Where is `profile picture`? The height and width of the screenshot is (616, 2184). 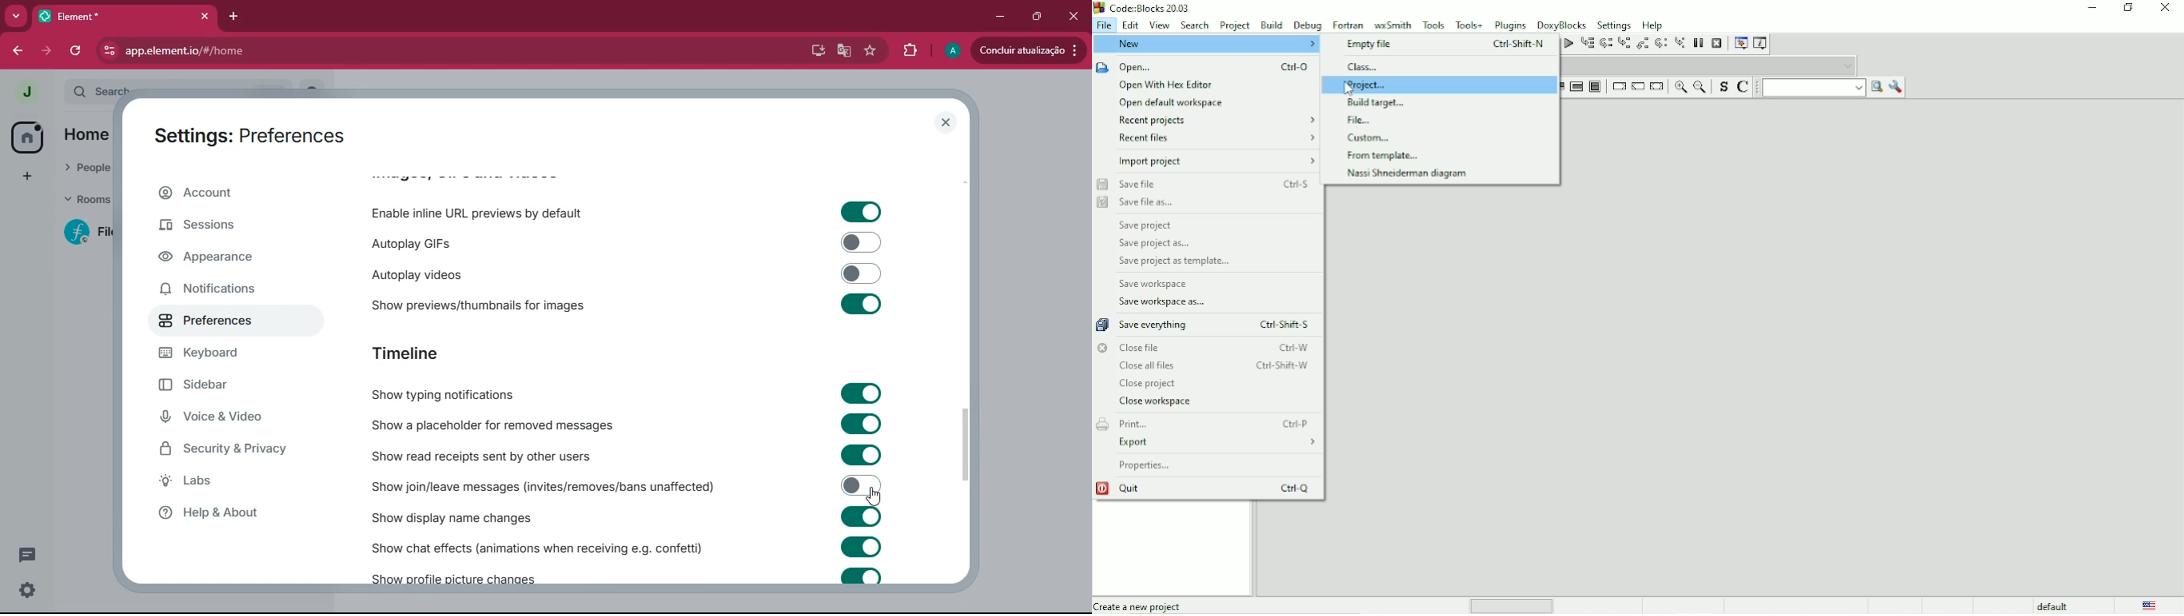
profile picture is located at coordinates (23, 91).